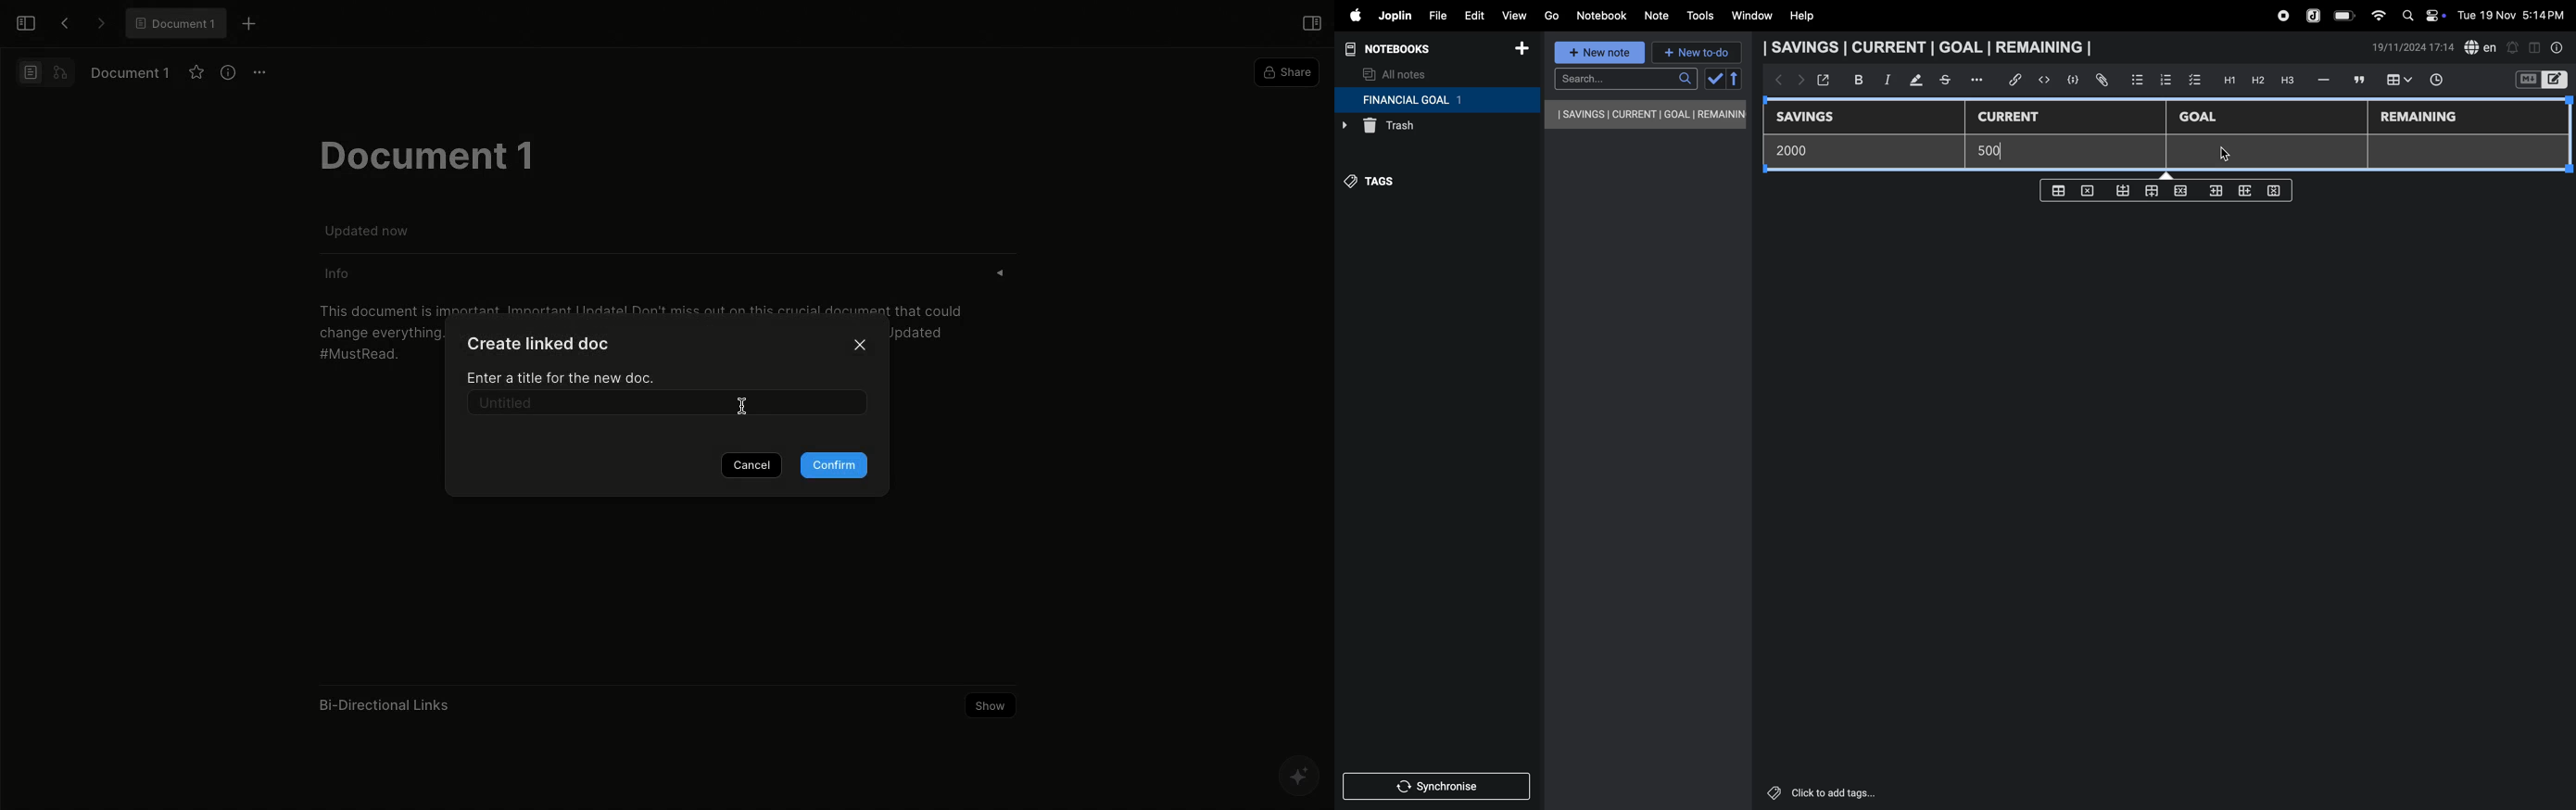 This screenshot has width=2576, height=812. I want to click on all notes, so click(1395, 73).